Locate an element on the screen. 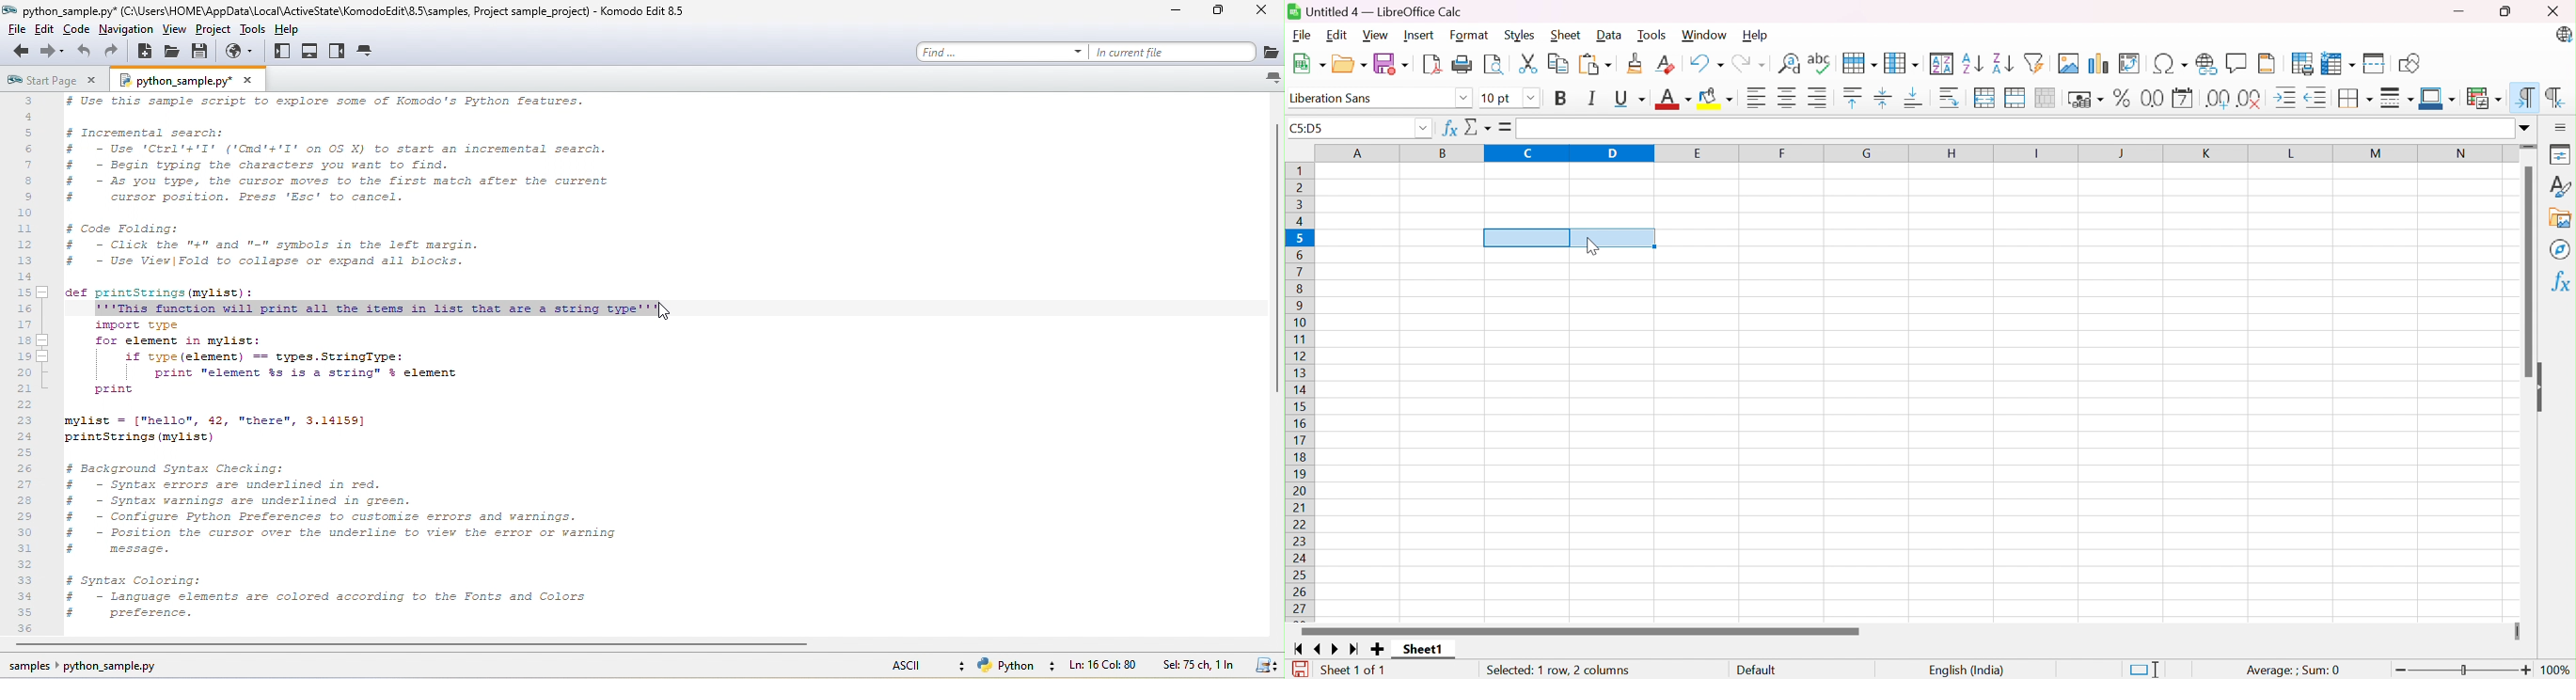 This screenshot has width=2576, height=700. Sort Ascending is located at coordinates (1973, 61).